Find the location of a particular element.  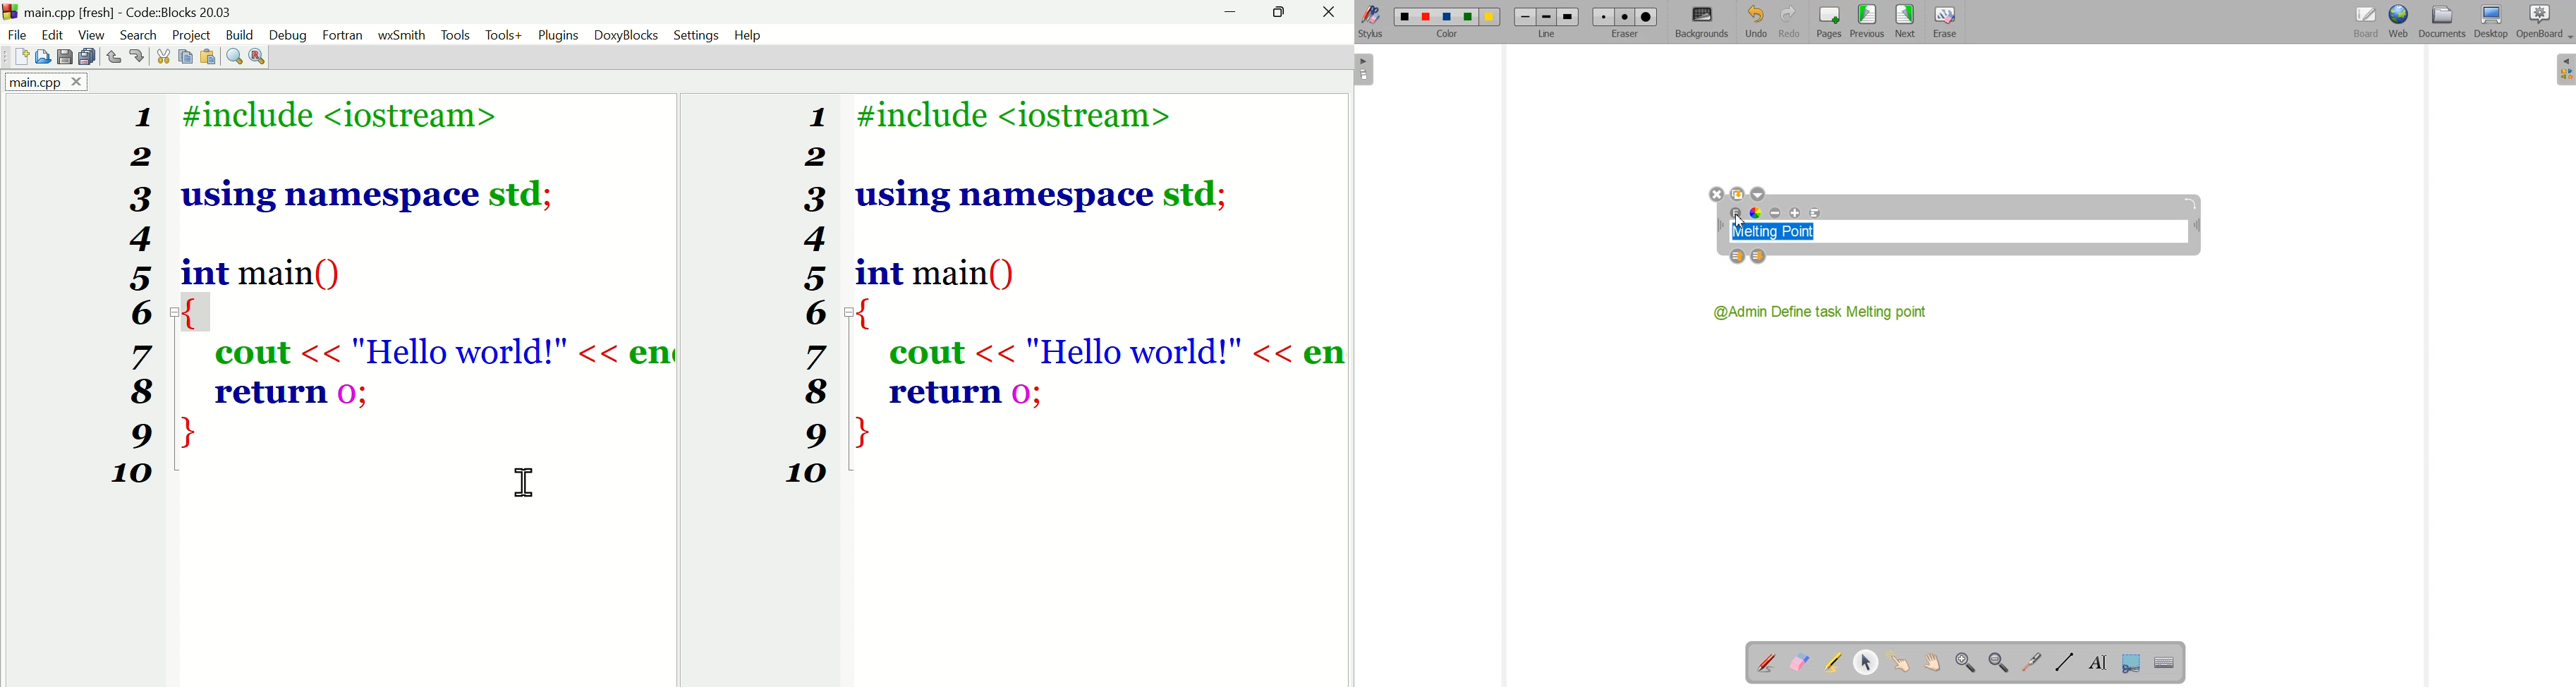

Background is located at coordinates (1702, 22).